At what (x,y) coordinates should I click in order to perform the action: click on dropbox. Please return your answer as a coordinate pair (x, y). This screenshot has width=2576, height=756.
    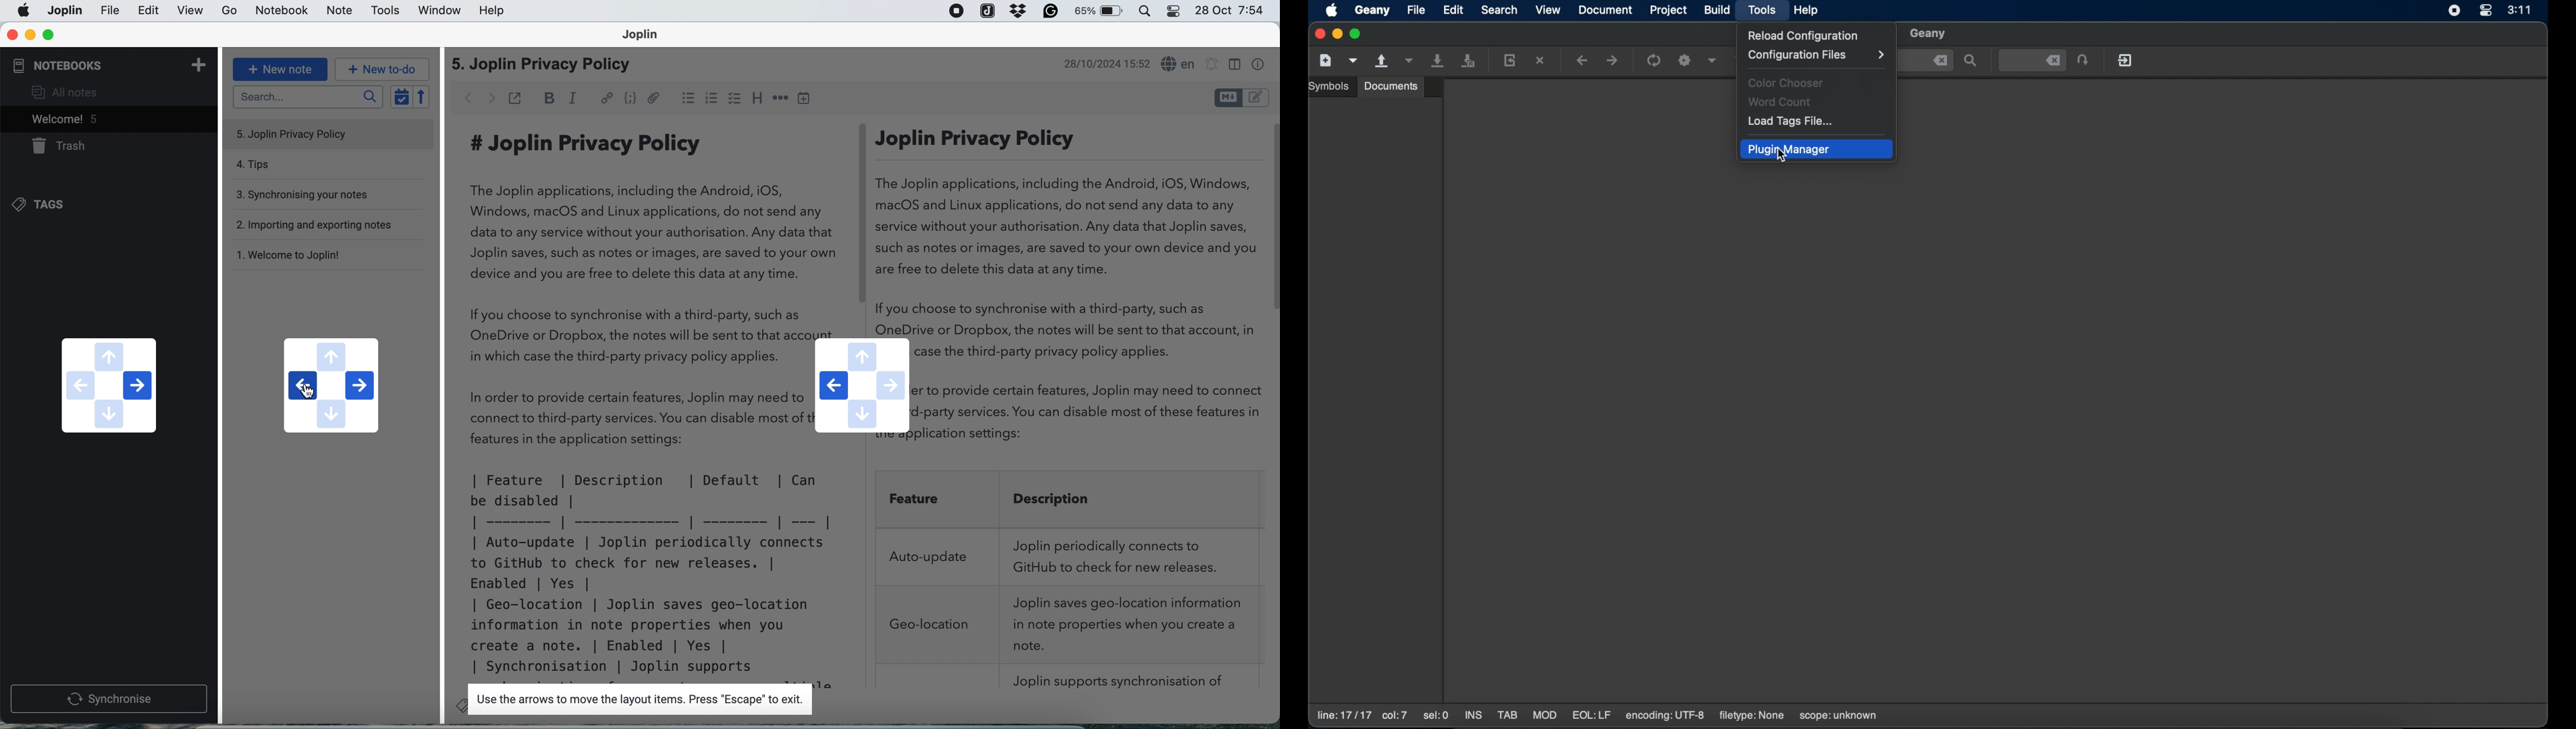
    Looking at the image, I should click on (1016, 11).